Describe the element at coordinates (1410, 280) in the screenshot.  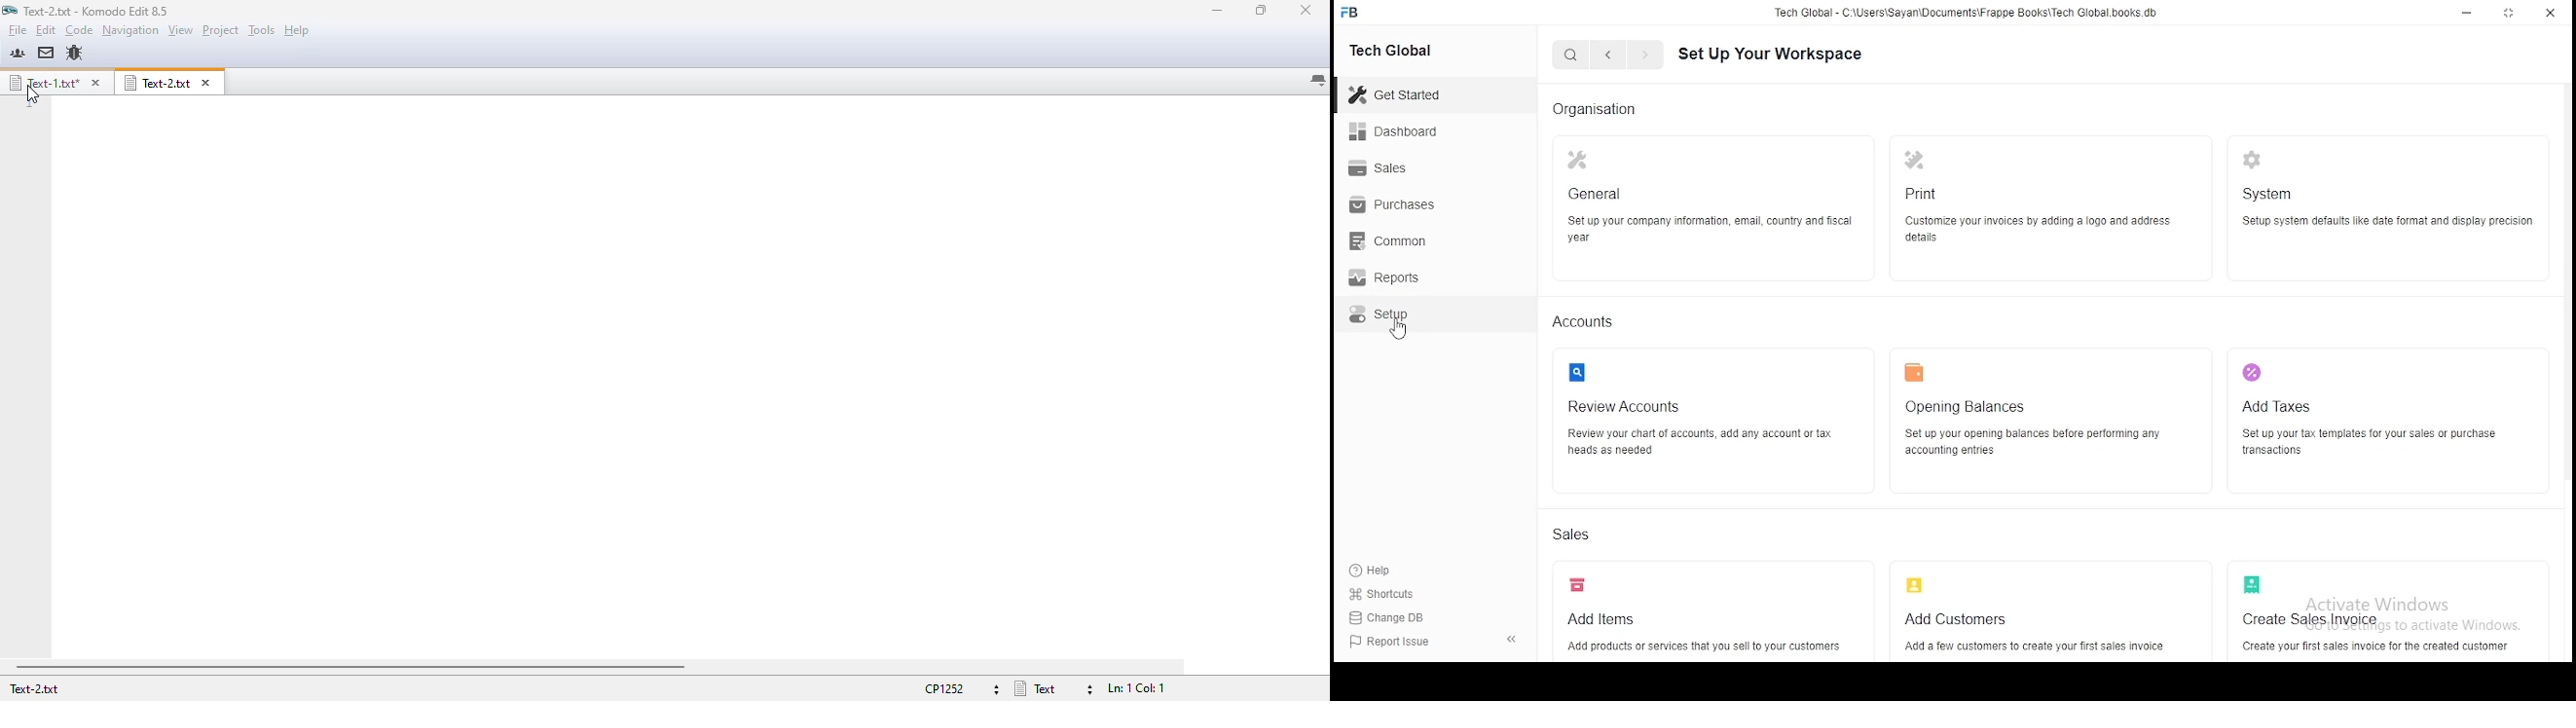
I see `Reports ` at that location.